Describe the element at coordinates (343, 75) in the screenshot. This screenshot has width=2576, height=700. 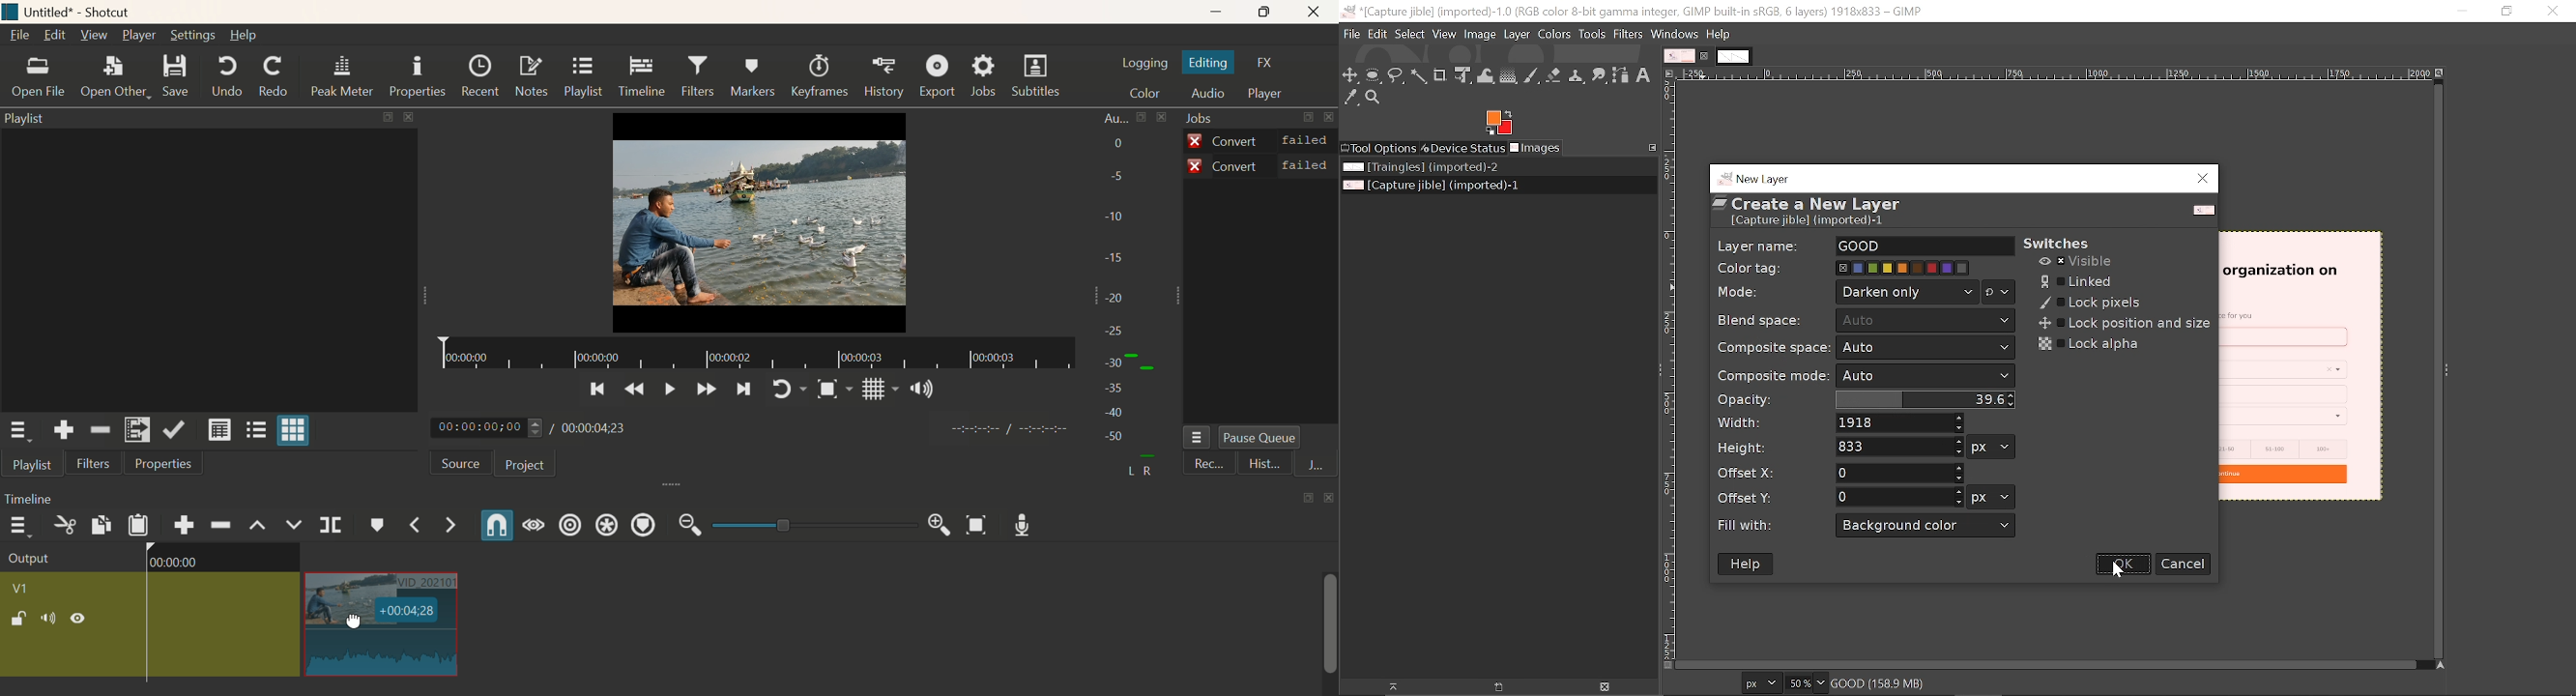
I see `Peak Meter` at that location.